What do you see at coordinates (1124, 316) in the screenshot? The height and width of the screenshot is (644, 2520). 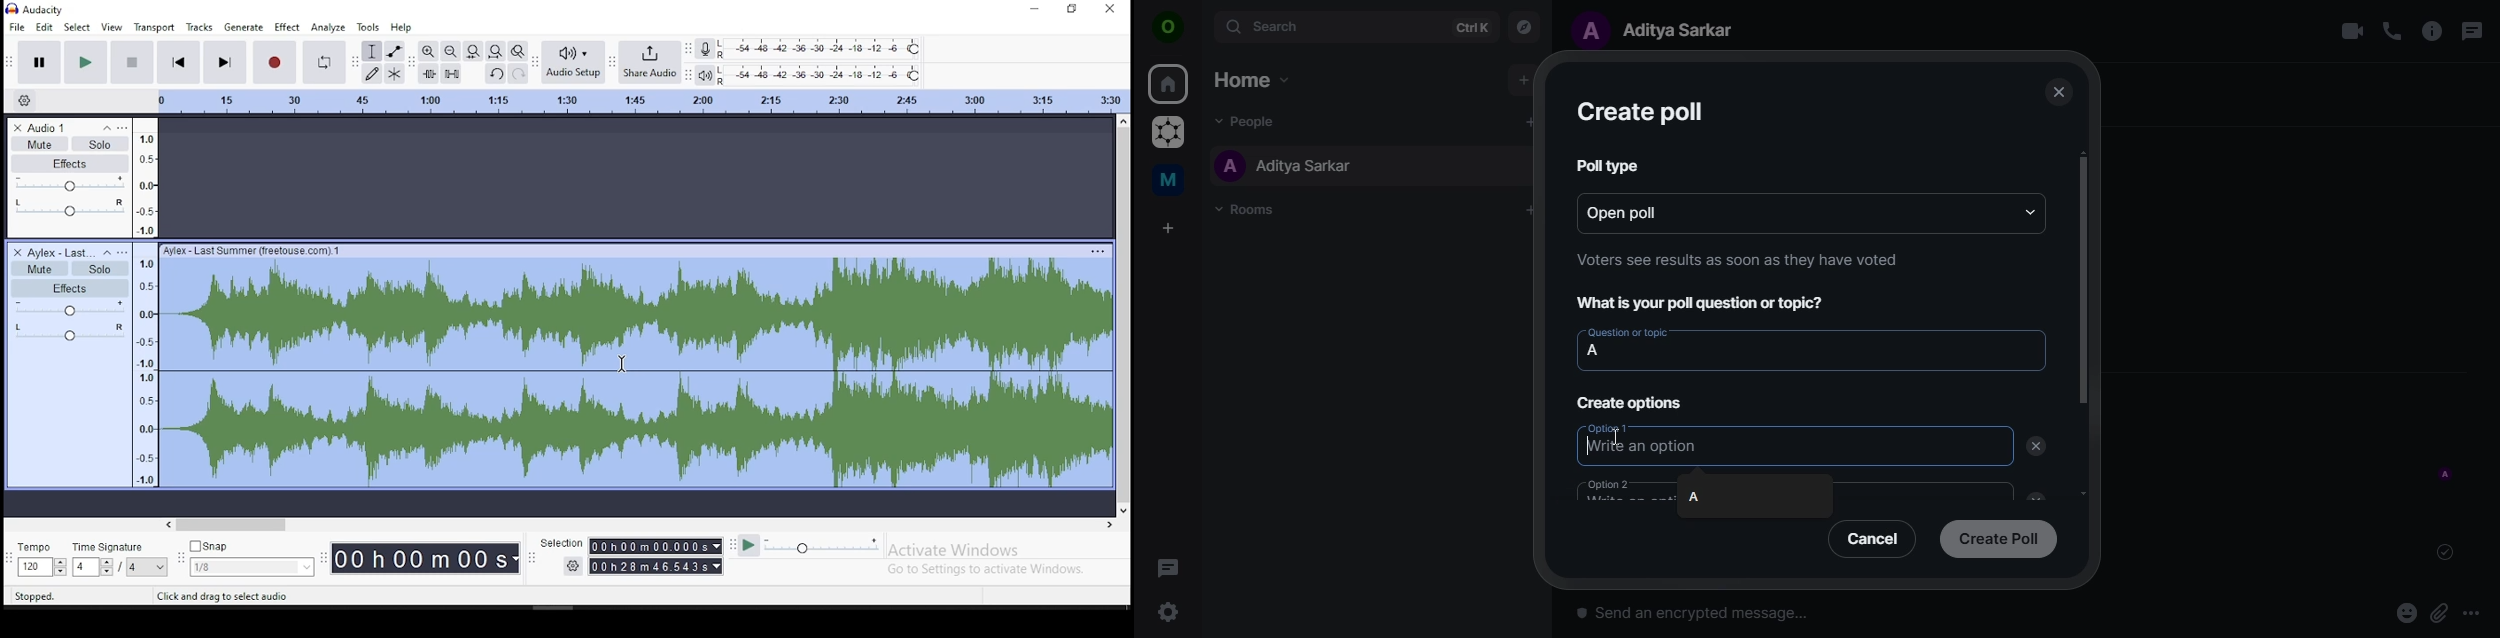 I see `scroll bar` at bounding box center [1124, 316].